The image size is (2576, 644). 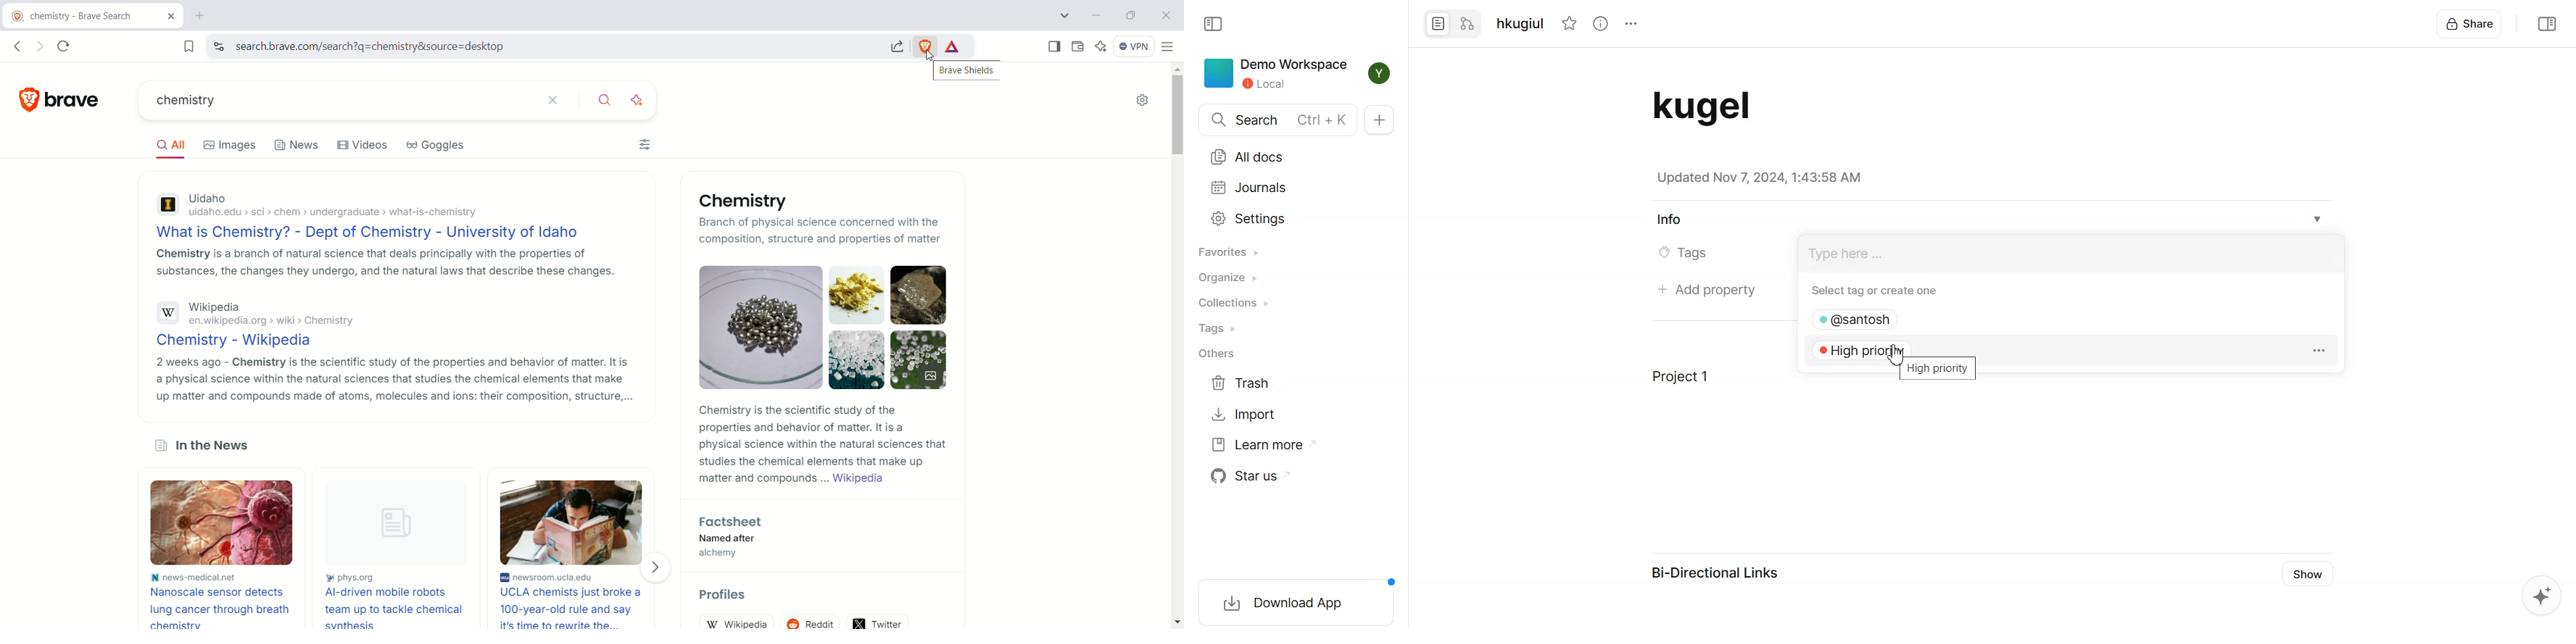 What do you see at coordinates (1250, 157) in the screenshot?
I see `All docs` at bounding box center [1250, 157].